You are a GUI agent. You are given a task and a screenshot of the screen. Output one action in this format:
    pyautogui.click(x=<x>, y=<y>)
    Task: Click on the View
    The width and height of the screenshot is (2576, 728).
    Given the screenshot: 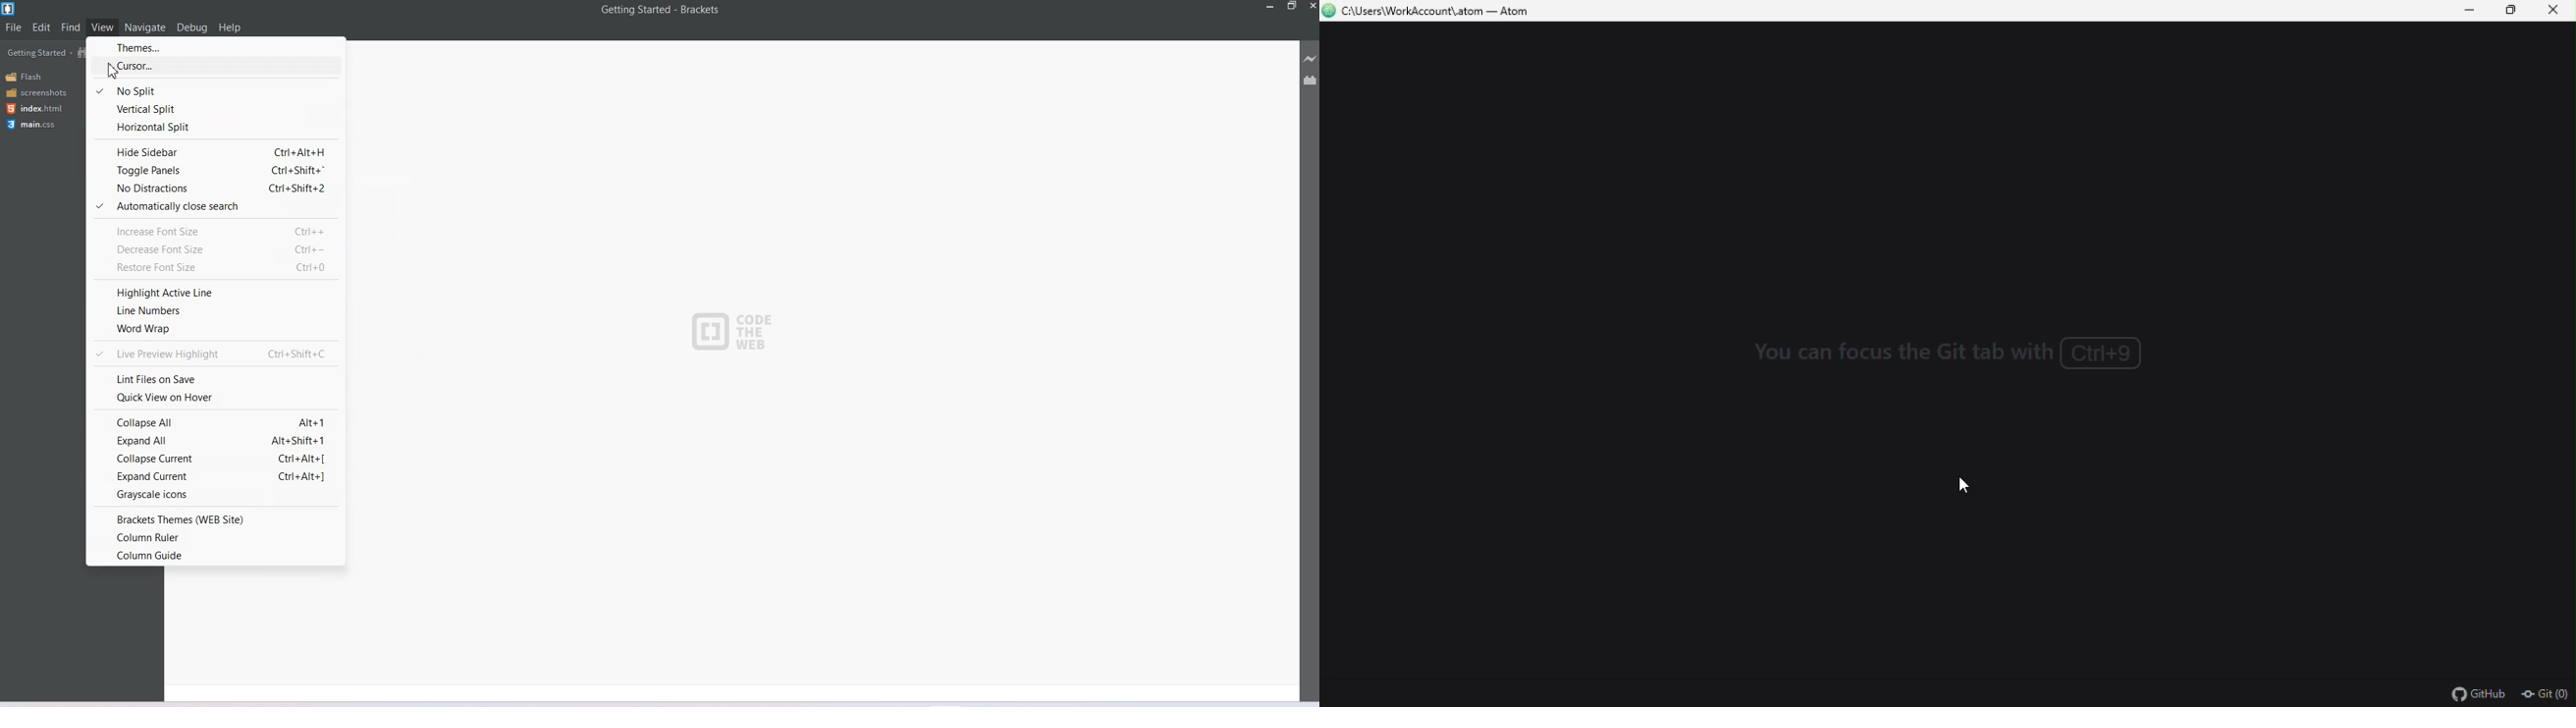 What is the action you would take?
    pyautogui.click(x=102, y=26)
    